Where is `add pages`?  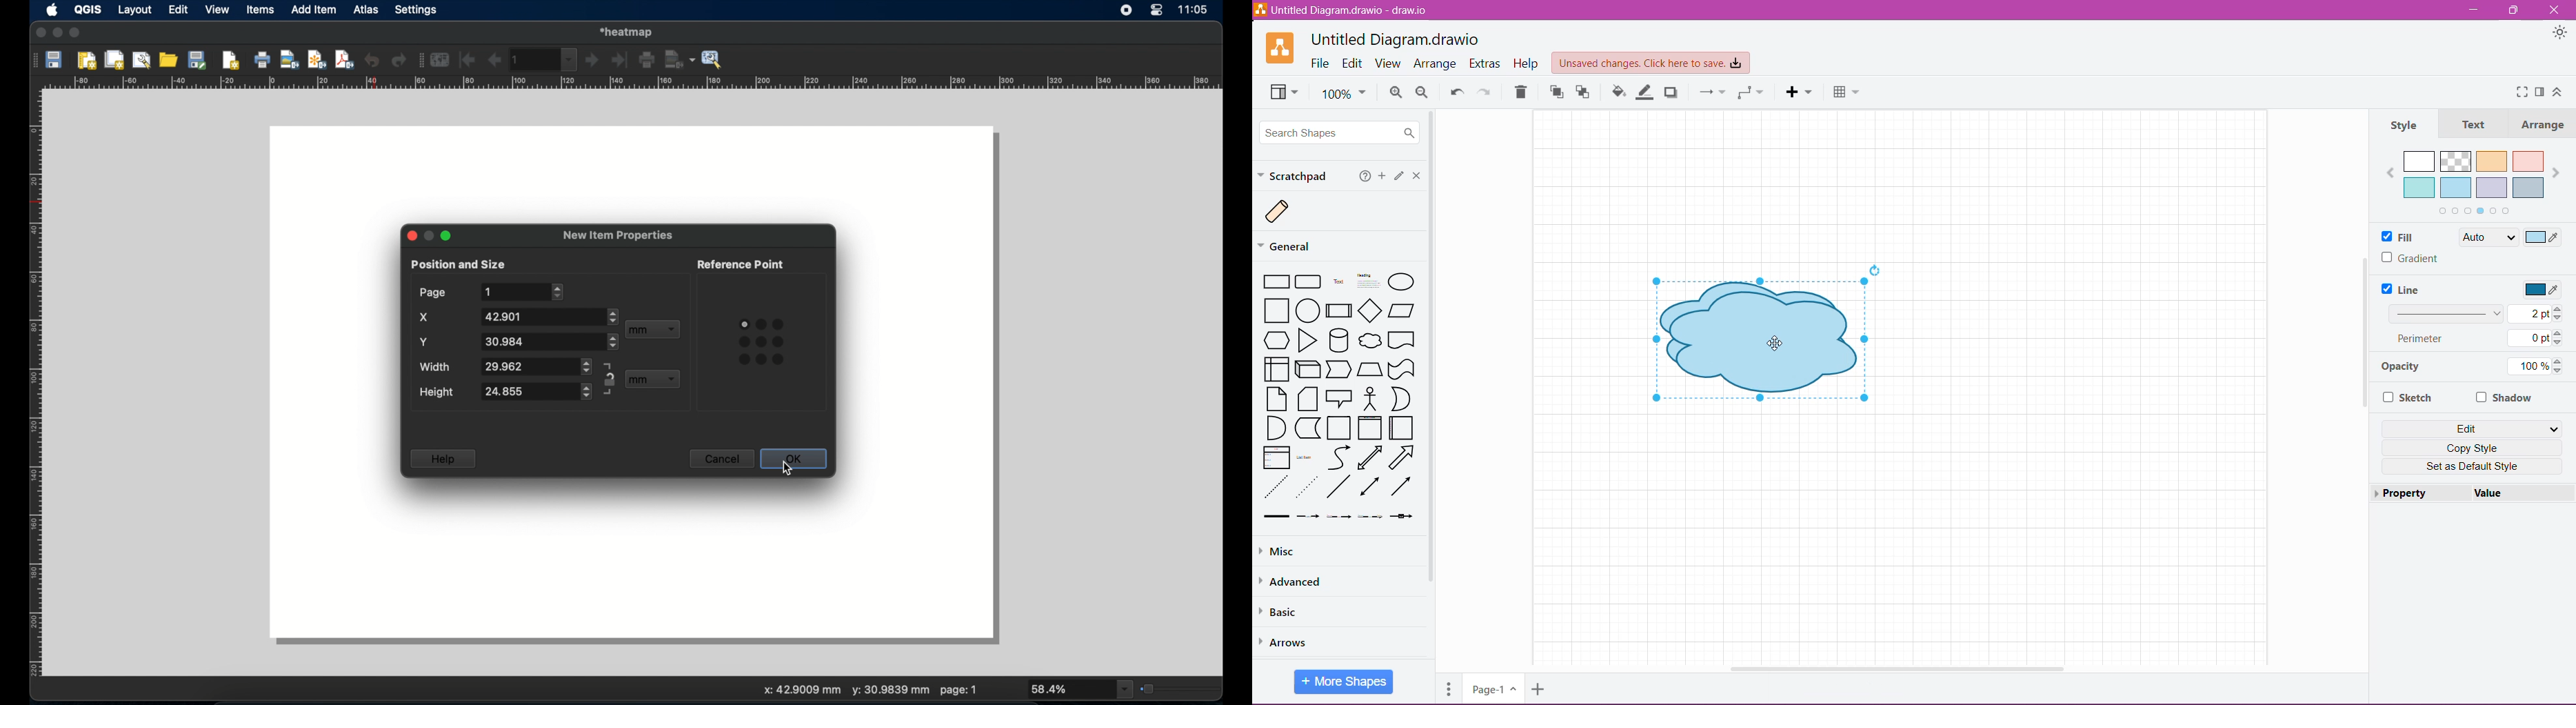 add pages is located at coordinates (231, 61).